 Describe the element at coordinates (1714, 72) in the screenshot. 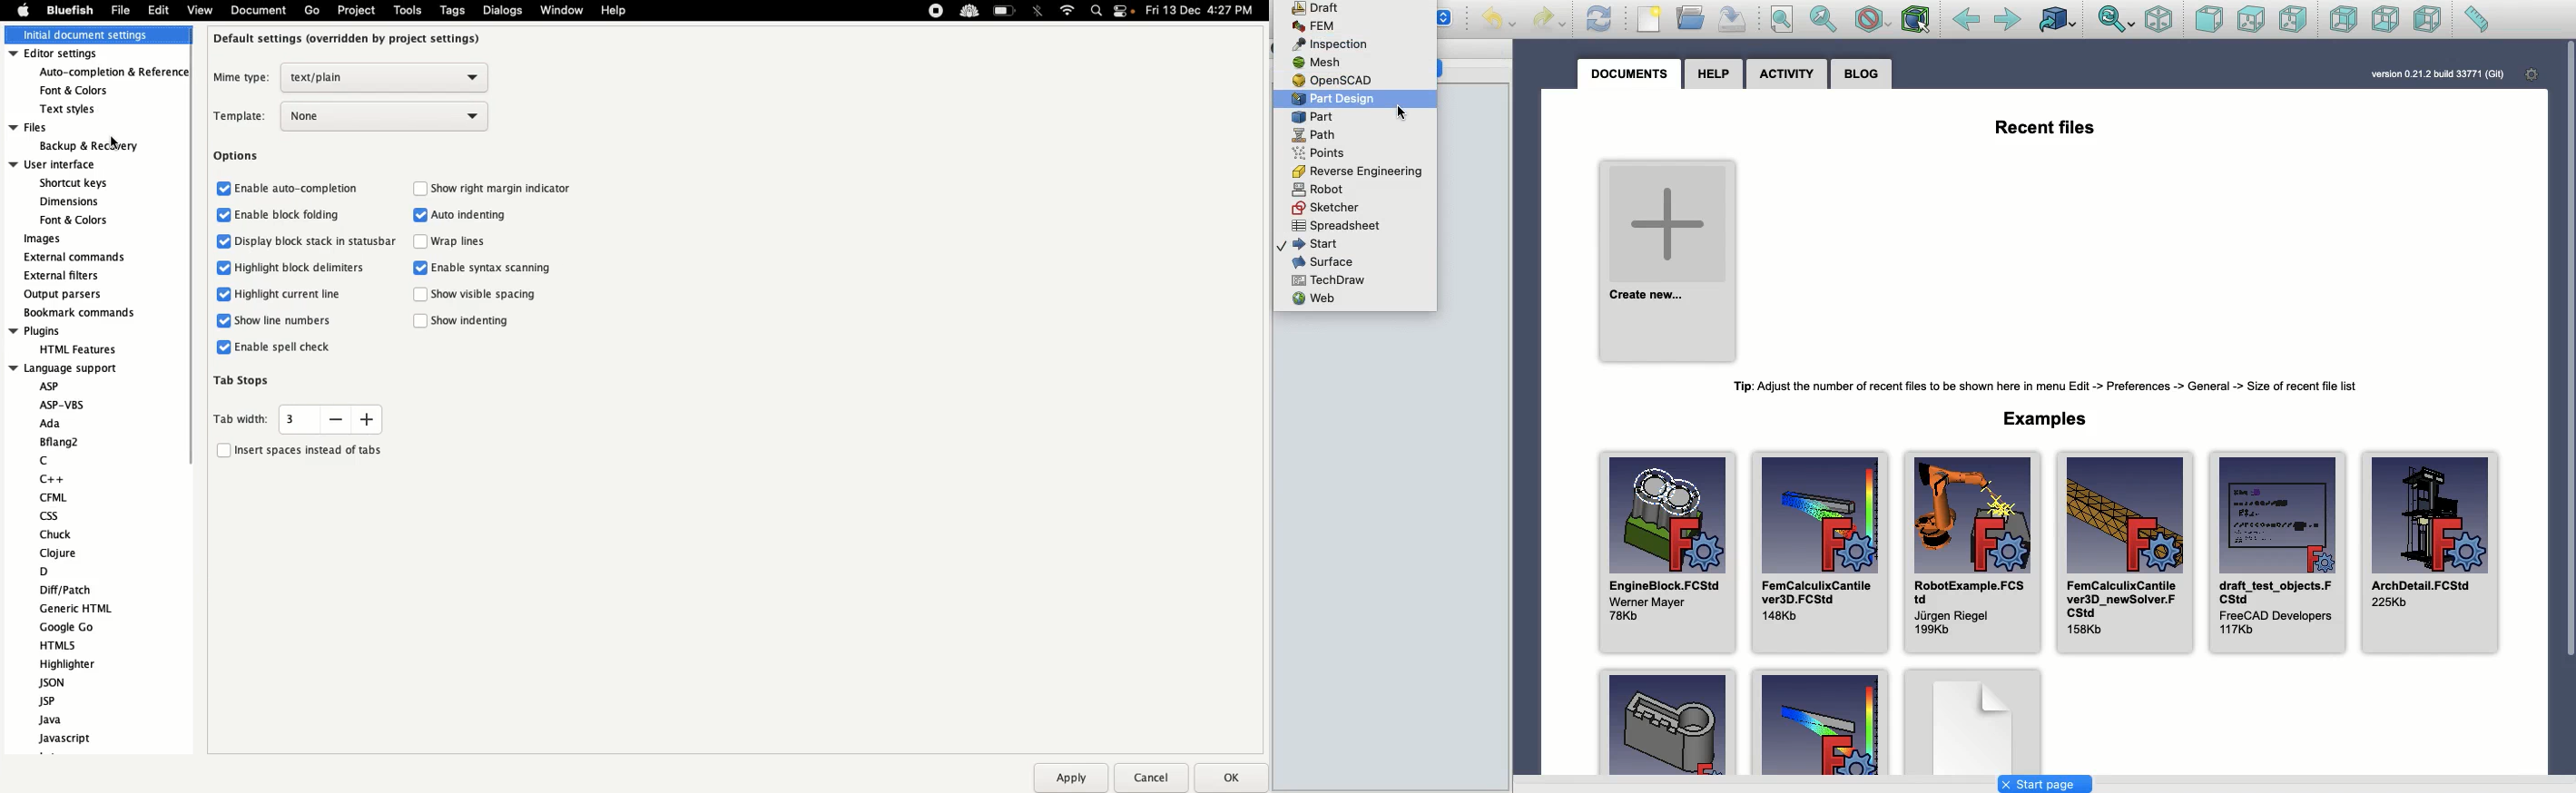

I see `Help` at that location.